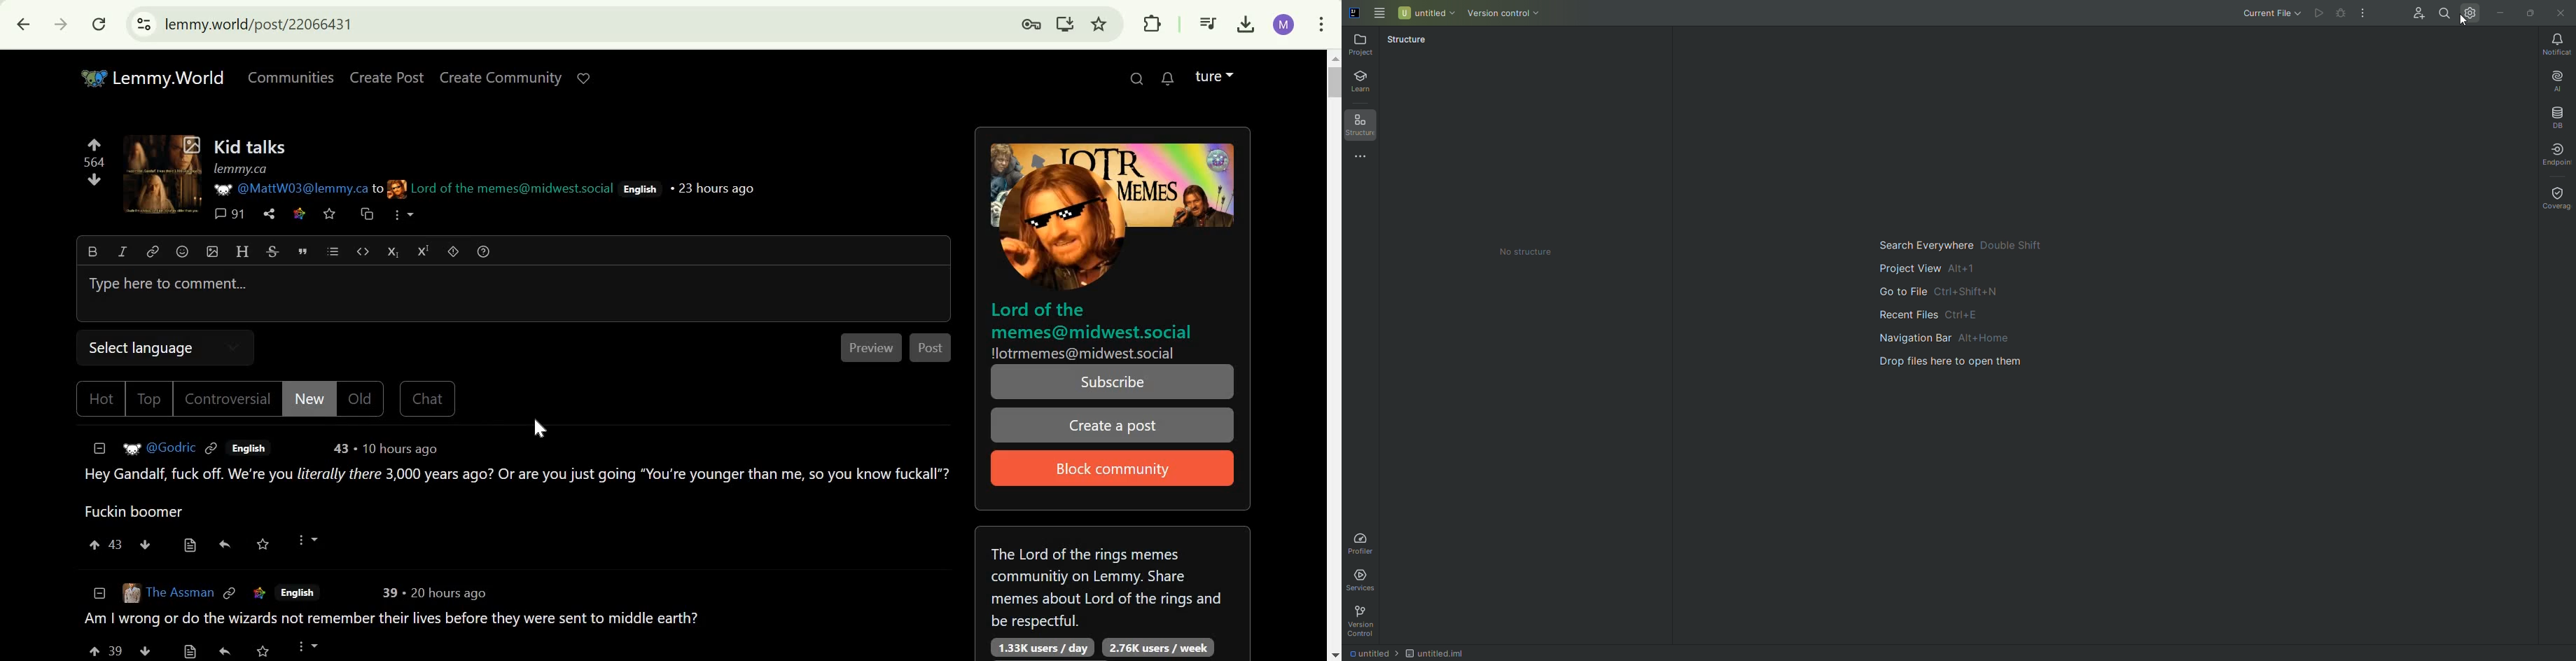  What do you see at coordinates (94, 143) in the screenshot?
I see `upvote` at bounding box center [94, 143].